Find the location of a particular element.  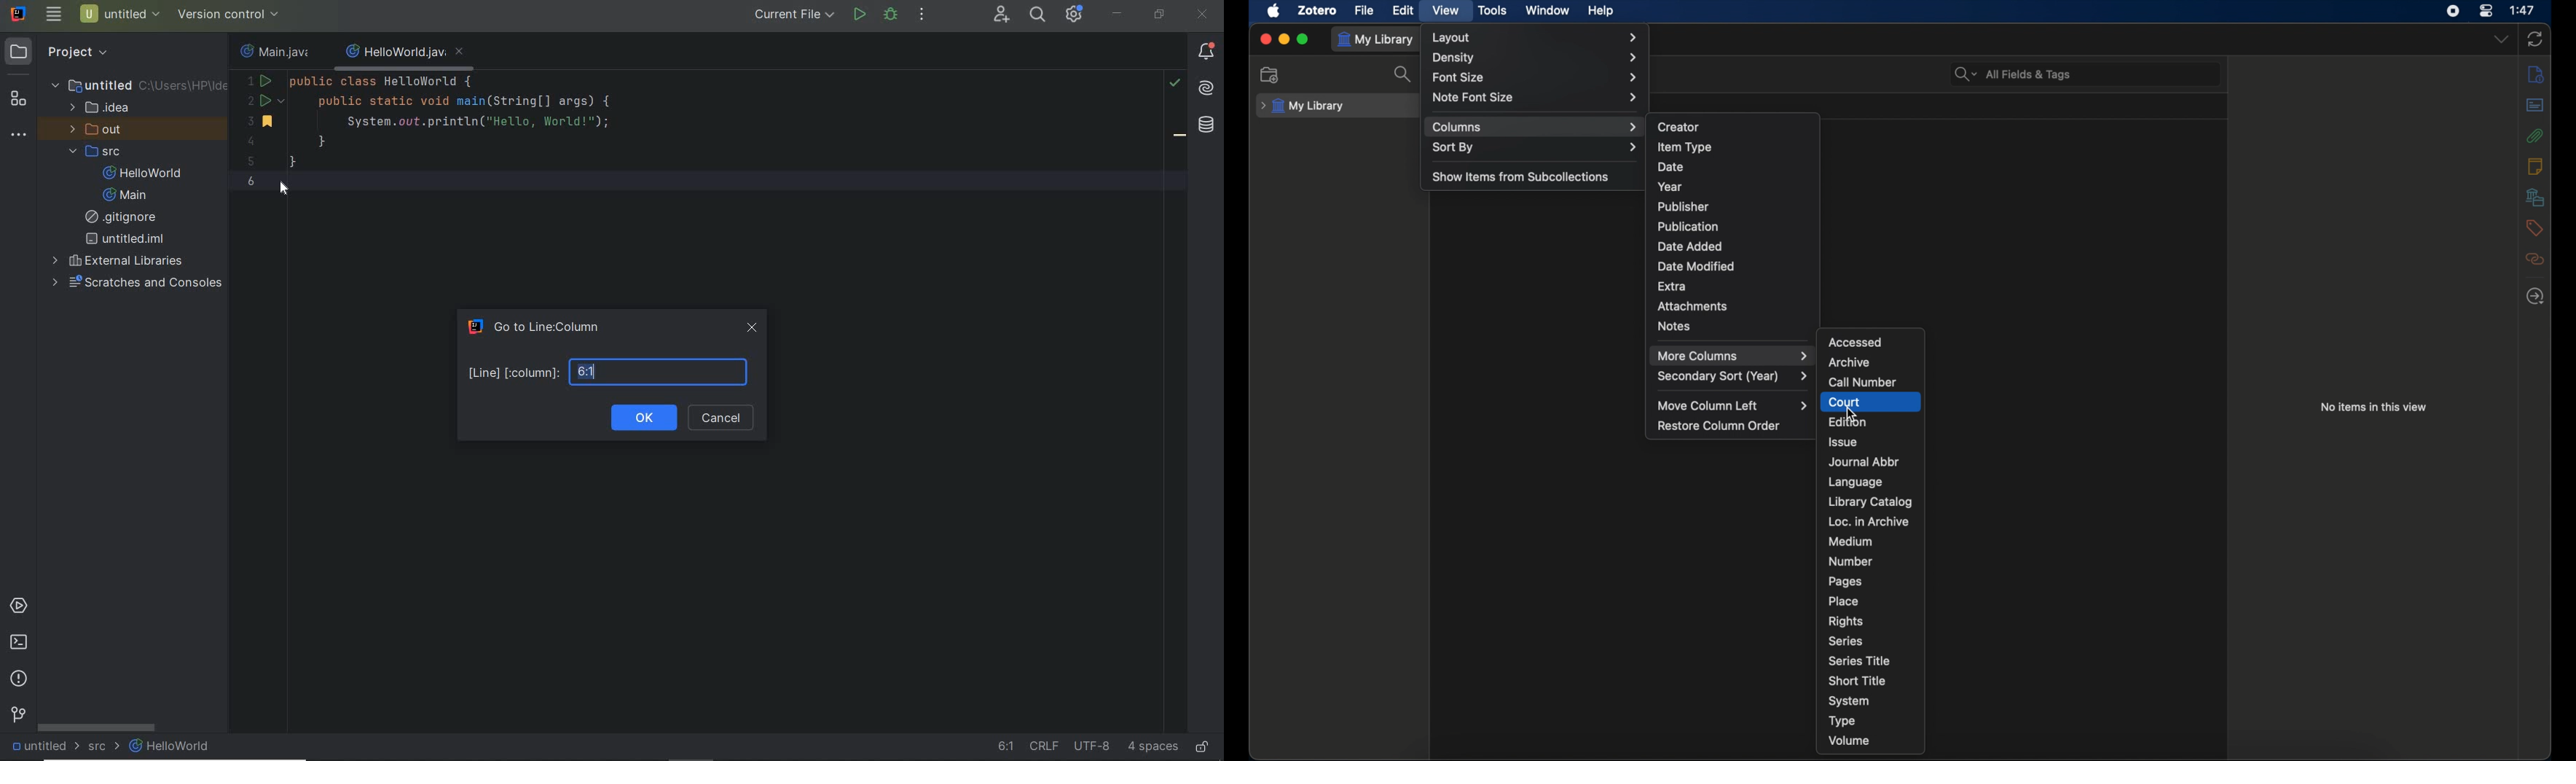

sort by is located at coordinates (1537, 147).